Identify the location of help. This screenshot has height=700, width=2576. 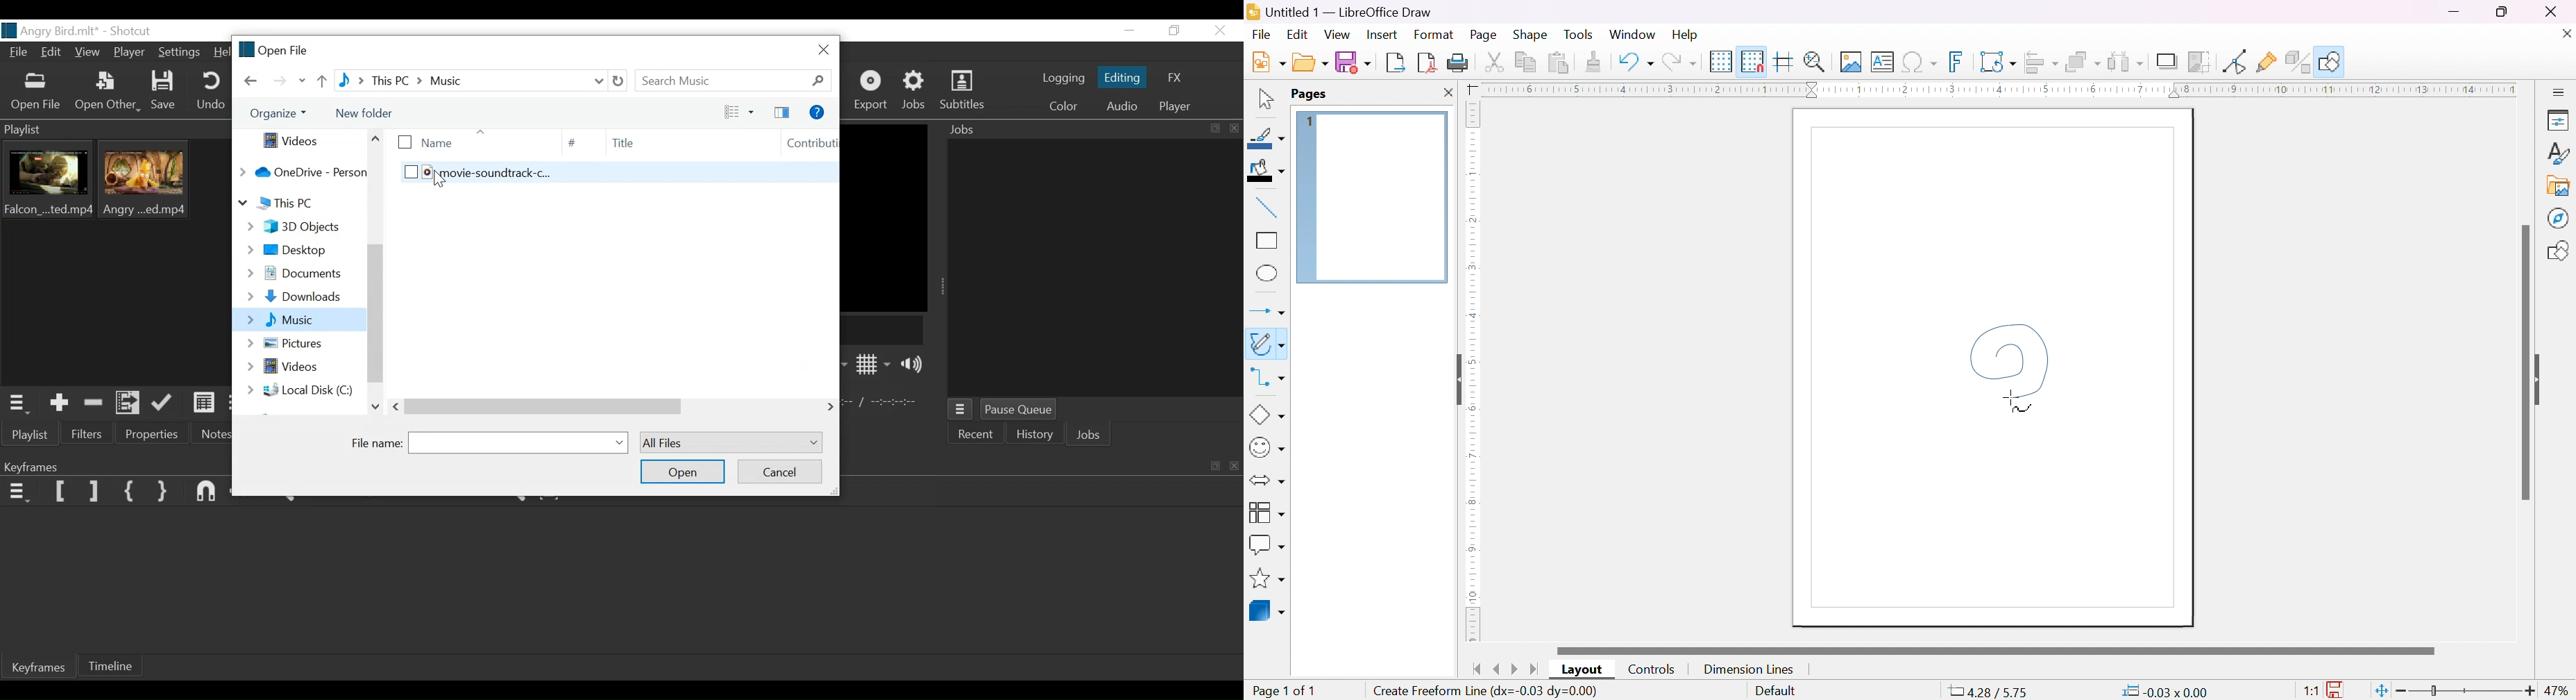
(1685, 34).